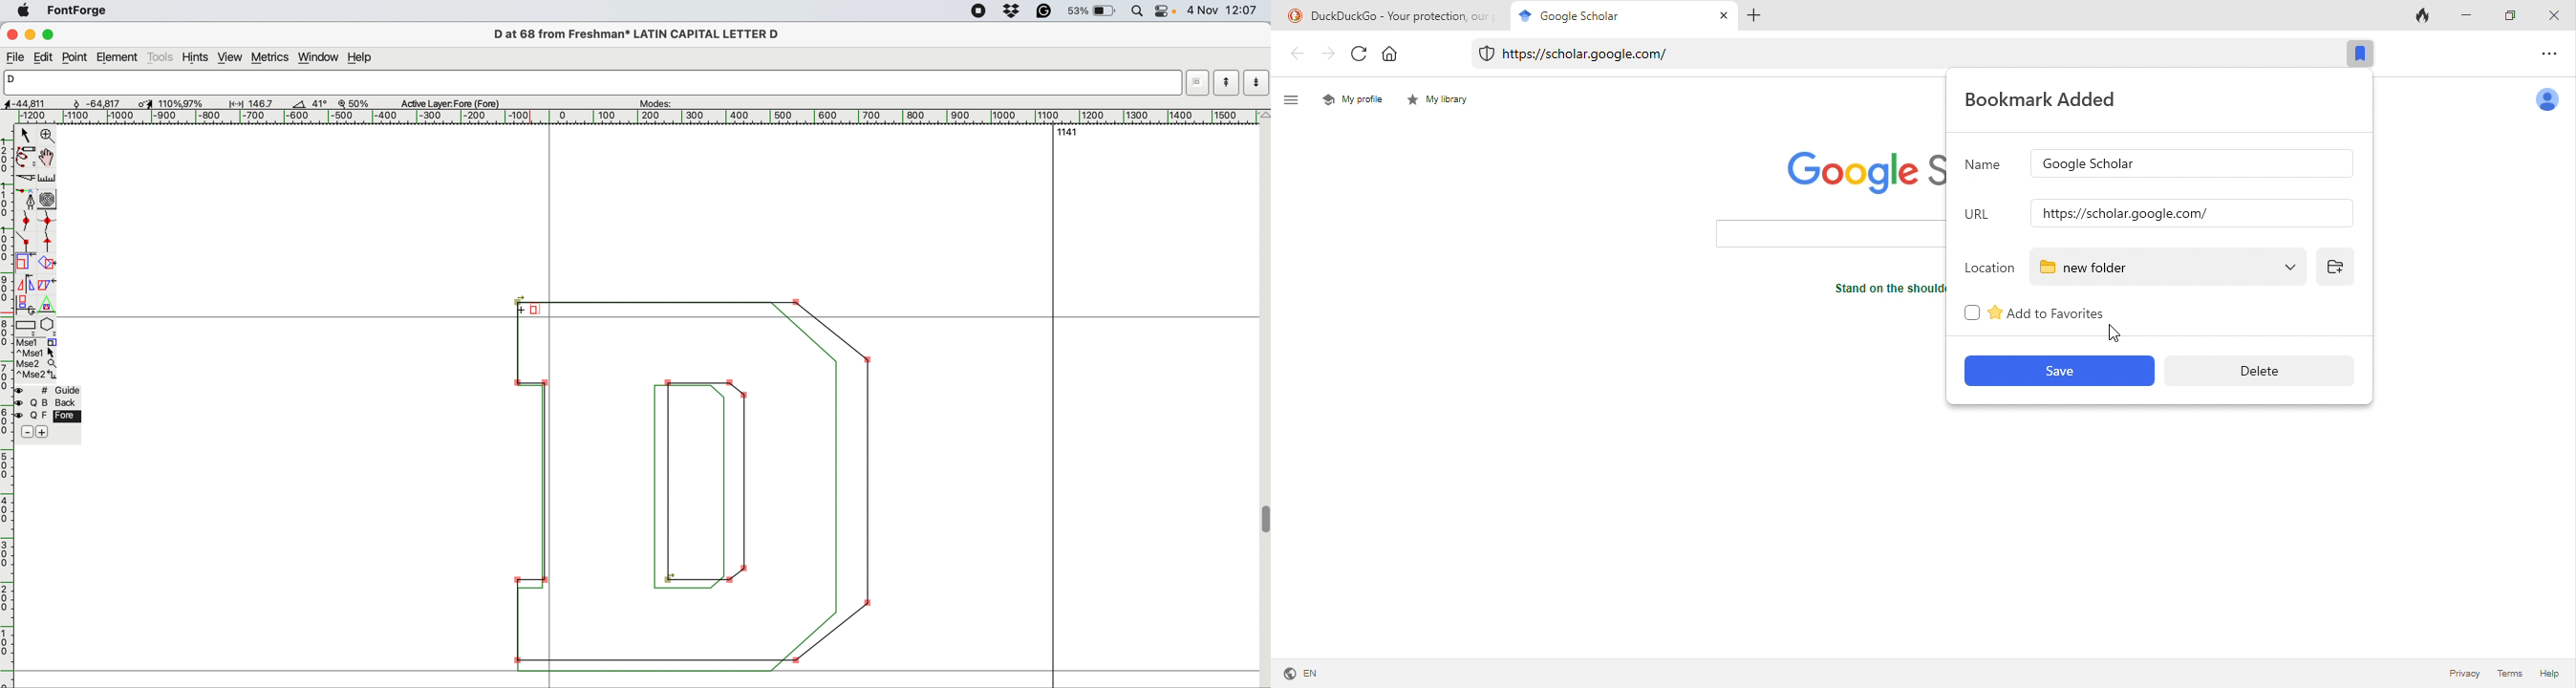 This screenshot has height=700, width=2576. What do you see at coordinates (46, 222) in the screenshot?
I see `add a curve point horizontally or vertically` at bounding box center [46, 222].